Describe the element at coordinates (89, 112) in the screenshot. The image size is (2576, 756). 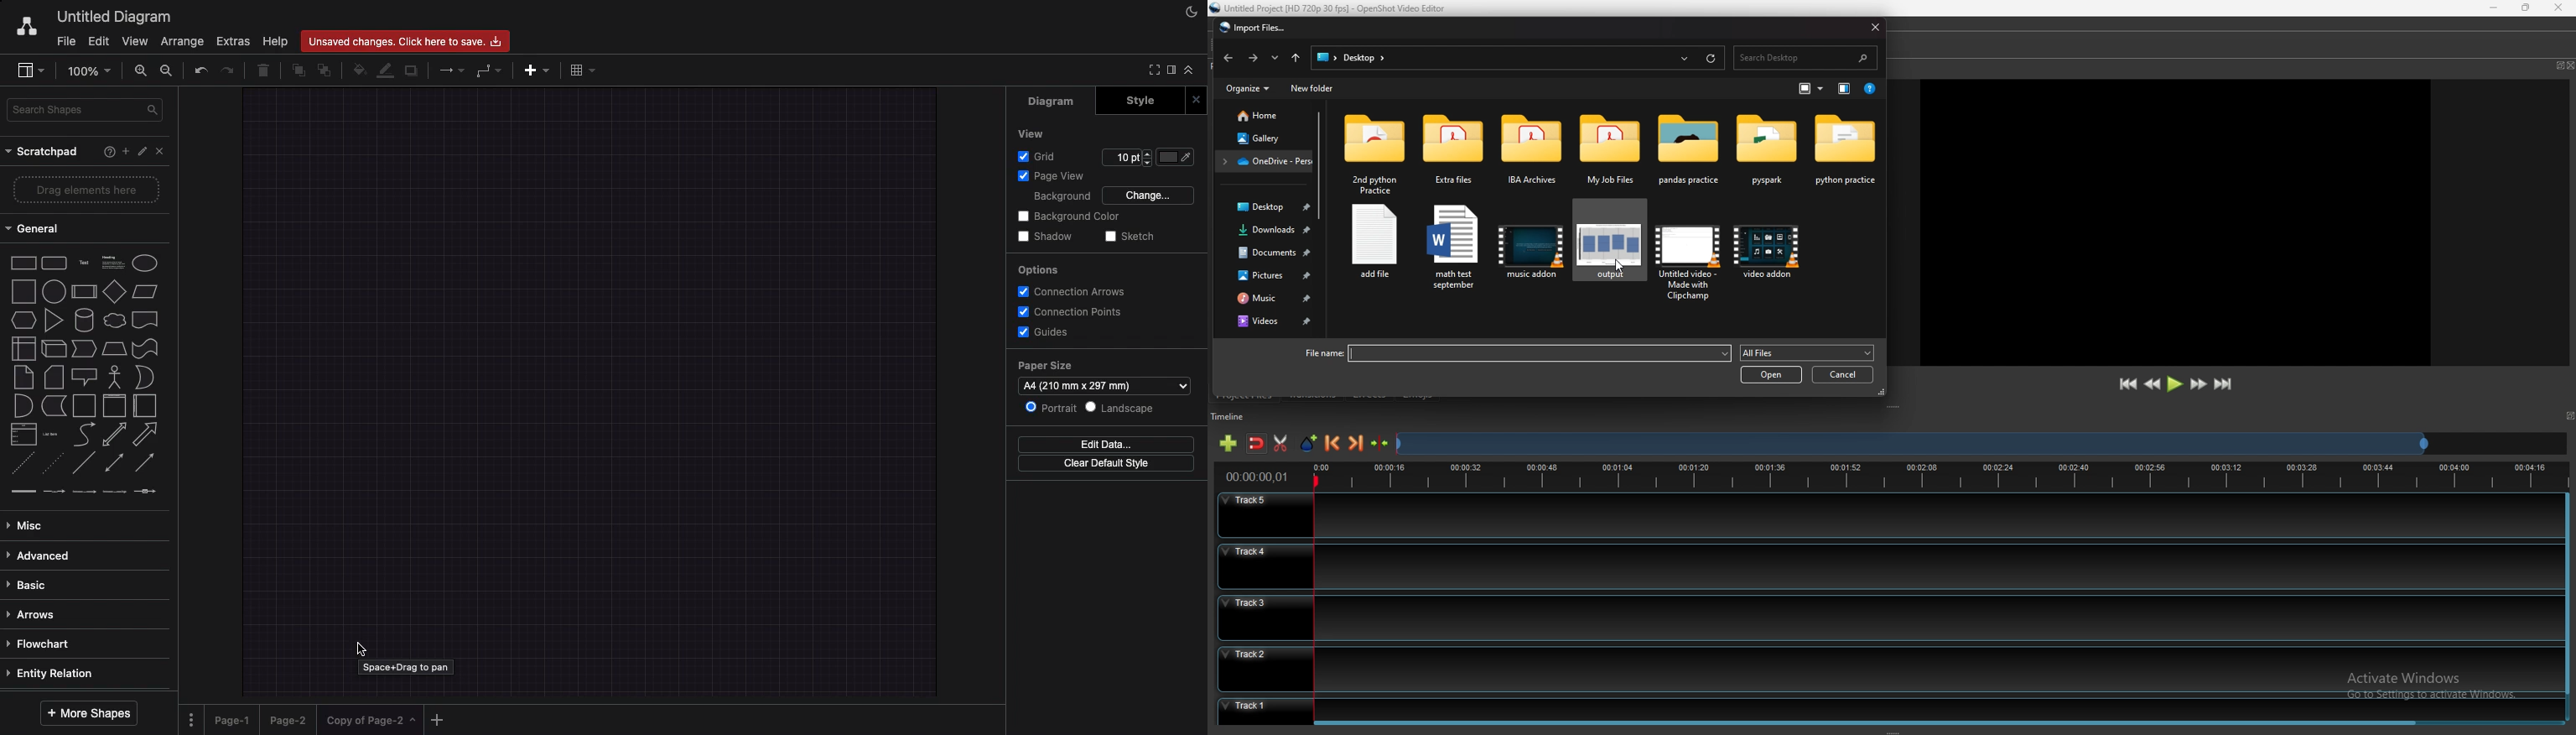
I see `Search shapes` at that location.